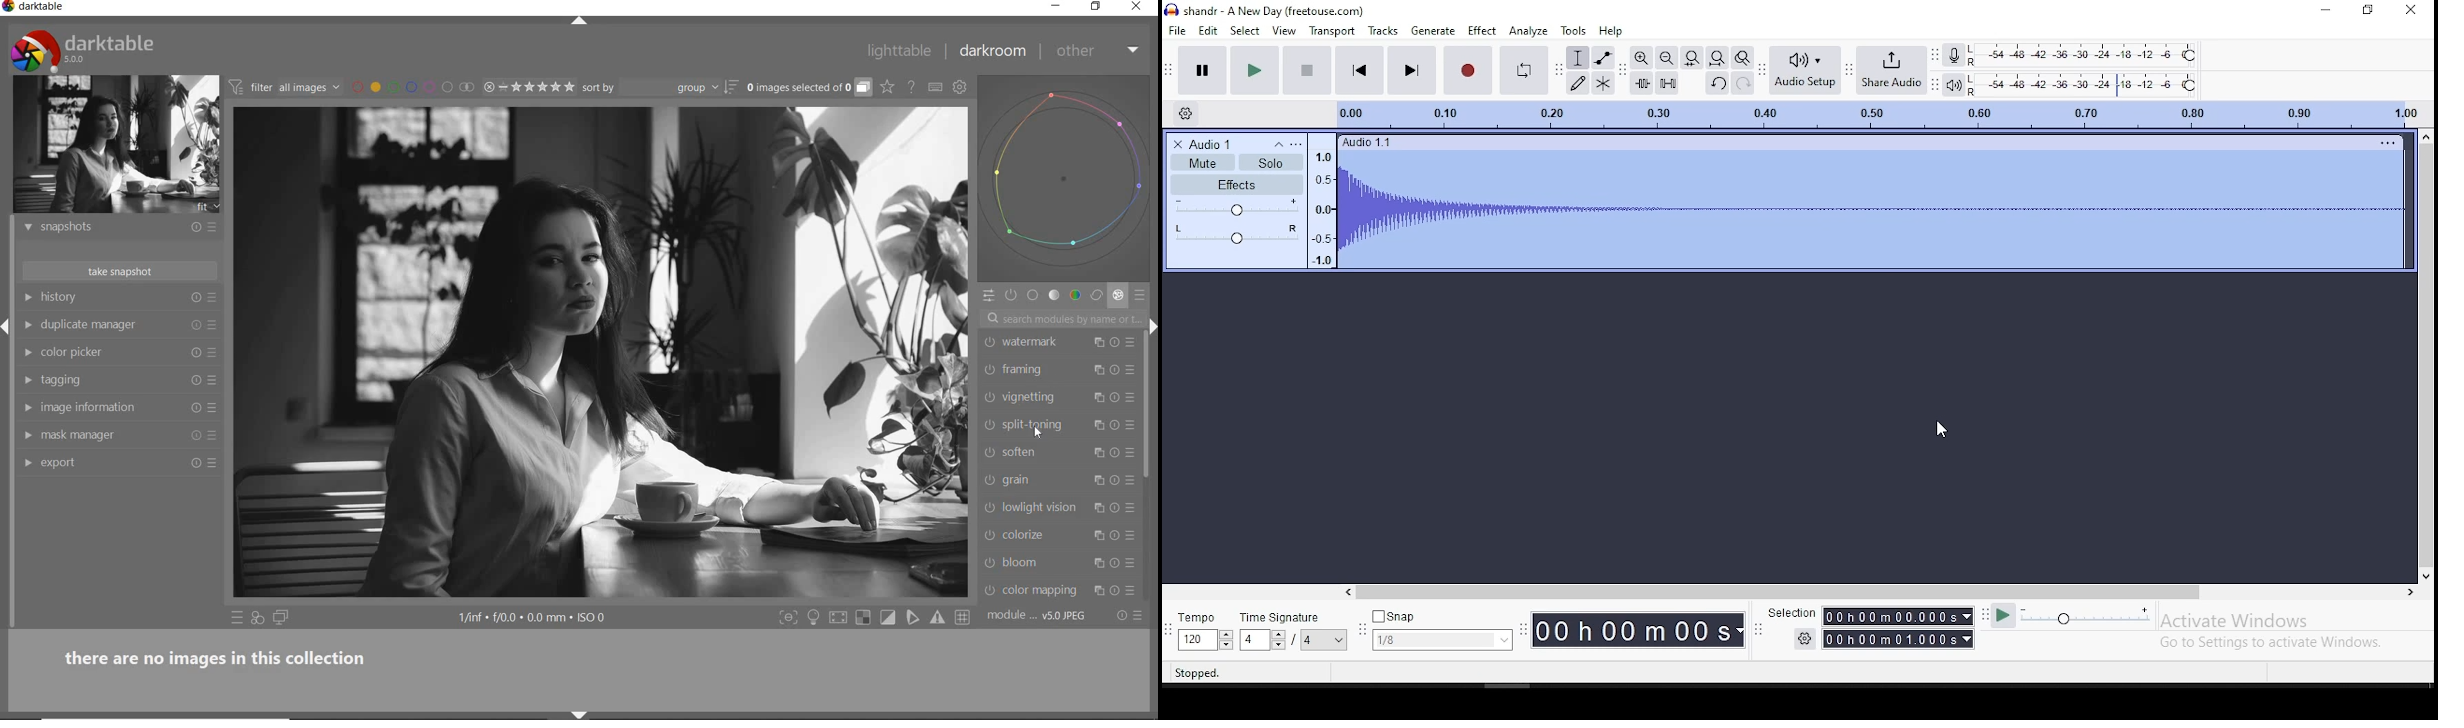  What do you see at coordinates (1717, 58) in the screenshot?
I see `fit project to width` at bounding box center [1717, 58].